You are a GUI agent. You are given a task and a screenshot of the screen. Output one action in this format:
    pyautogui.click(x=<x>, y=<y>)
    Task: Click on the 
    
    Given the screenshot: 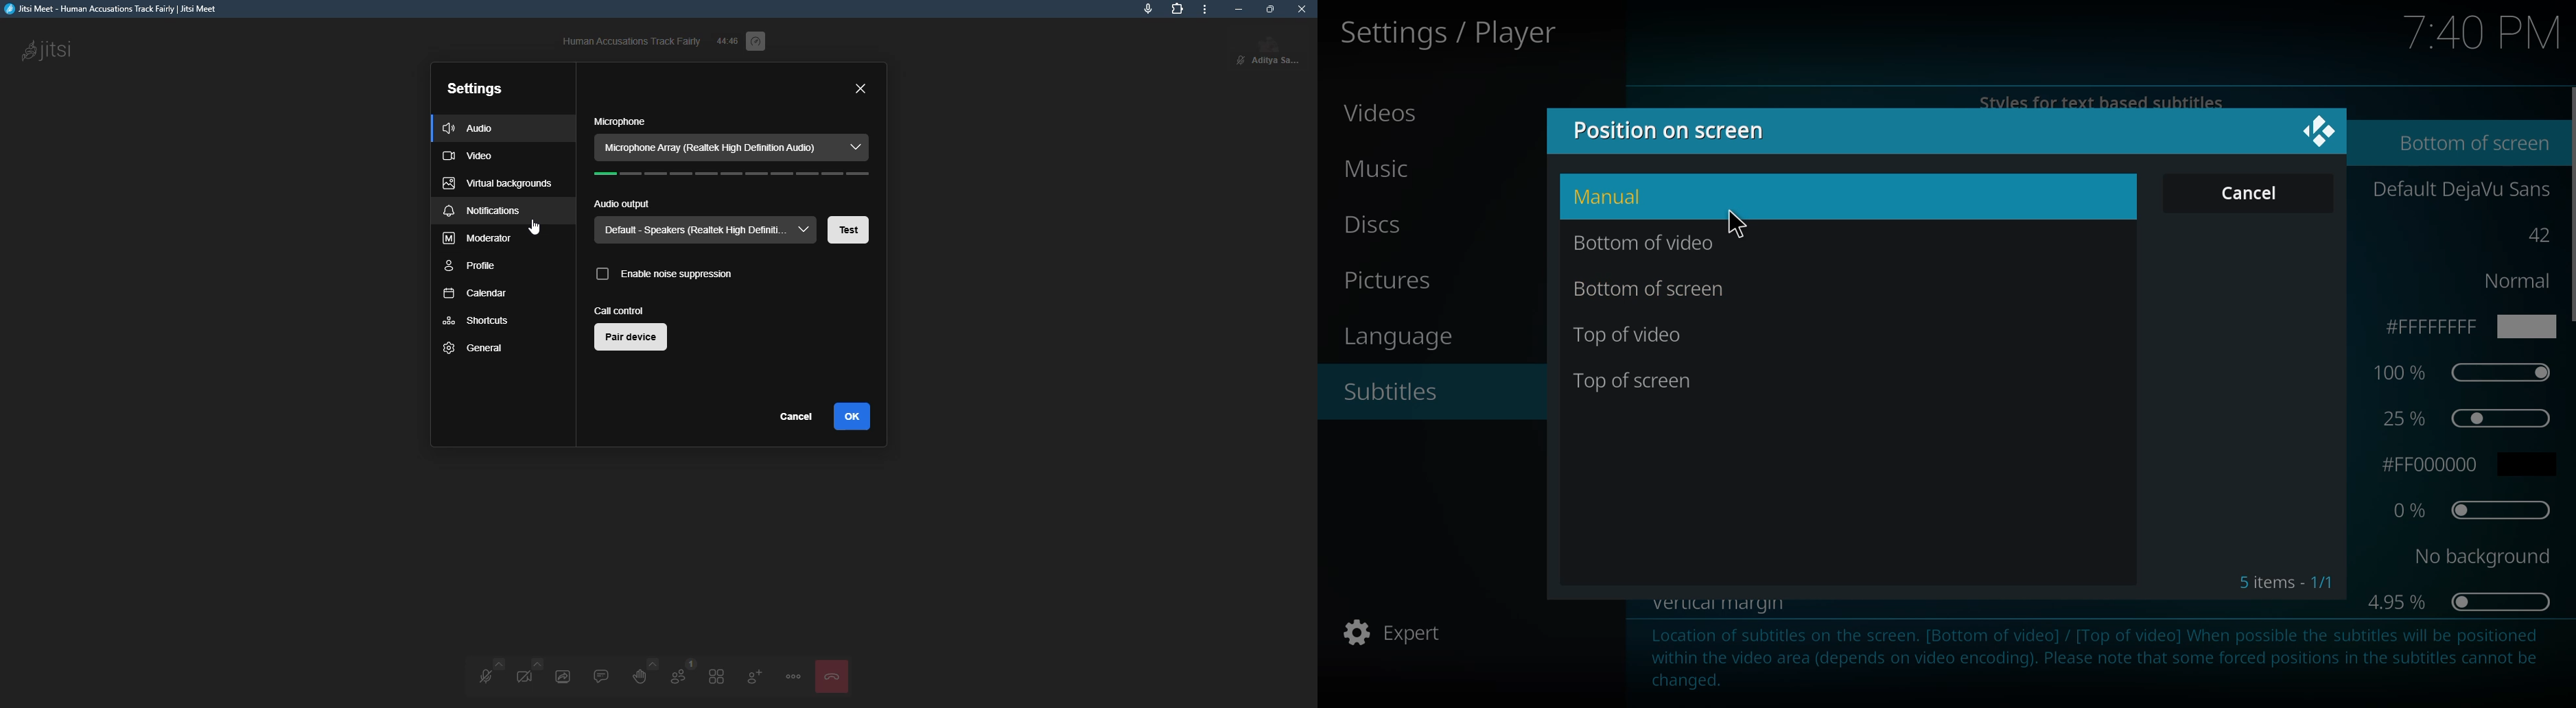 What is the action you would take?
    pyautogui.click(x=1451, y=34)
    